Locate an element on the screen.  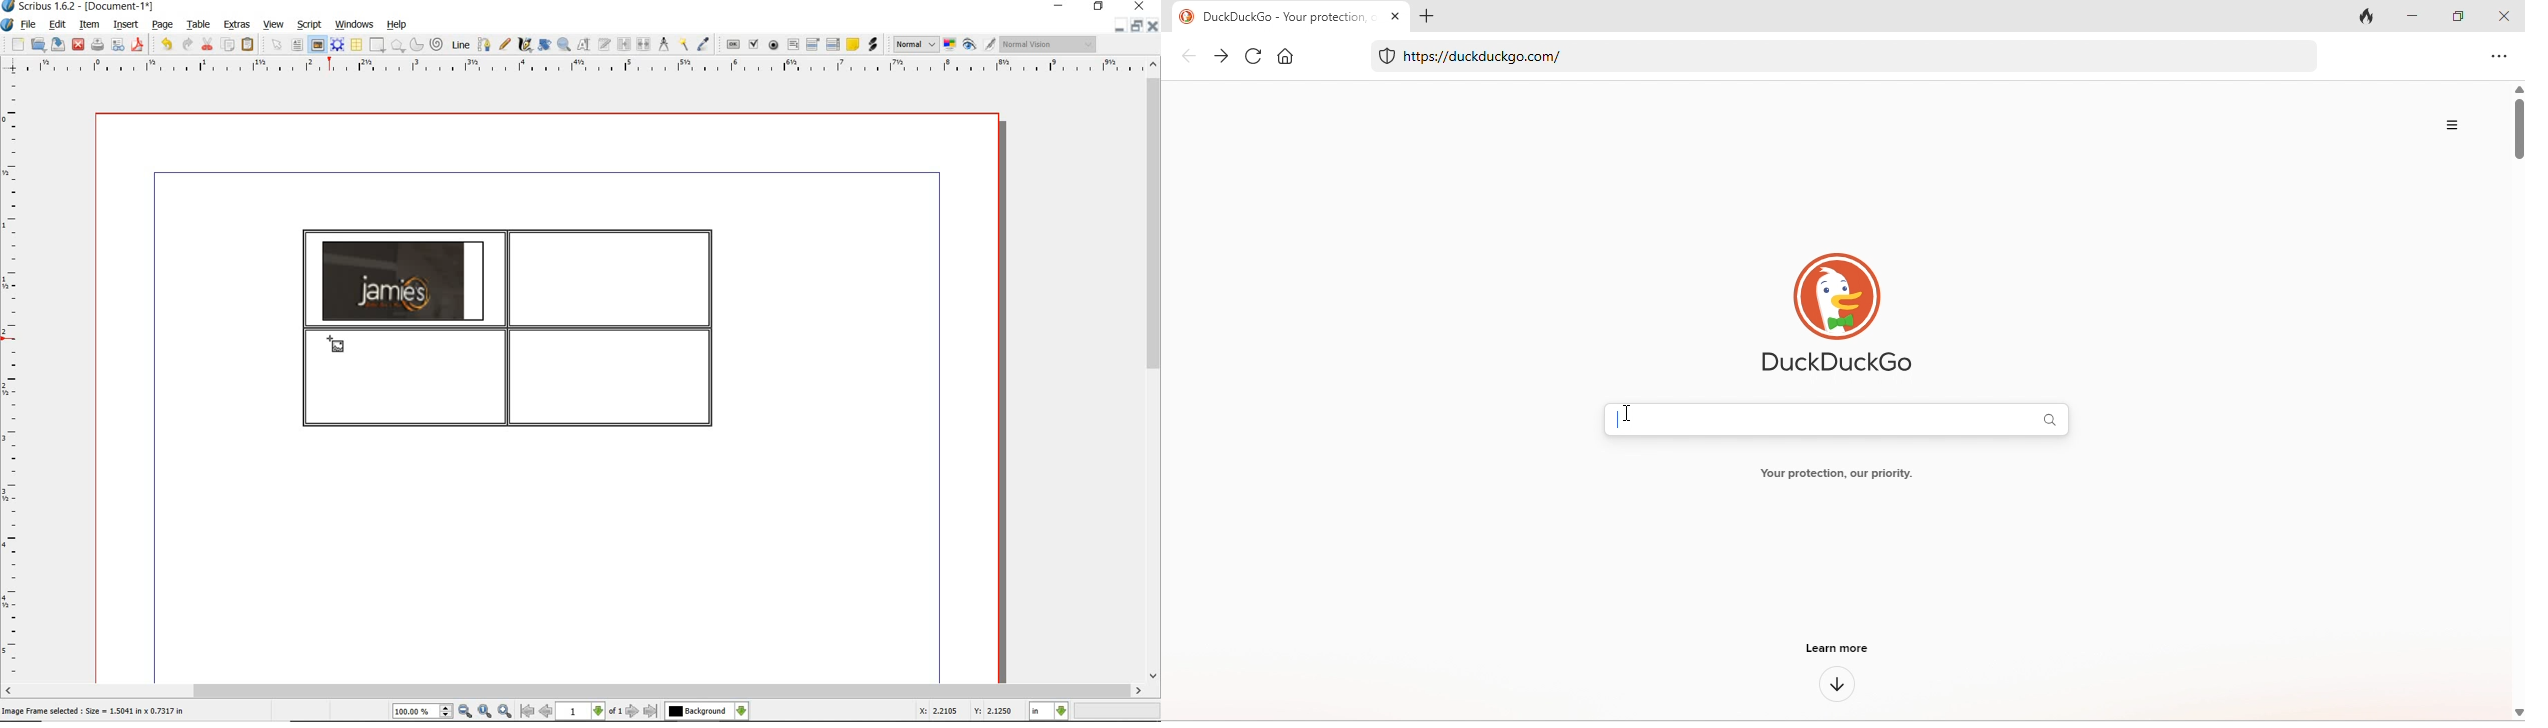
bezier curve is located at coordinates (484, 44).